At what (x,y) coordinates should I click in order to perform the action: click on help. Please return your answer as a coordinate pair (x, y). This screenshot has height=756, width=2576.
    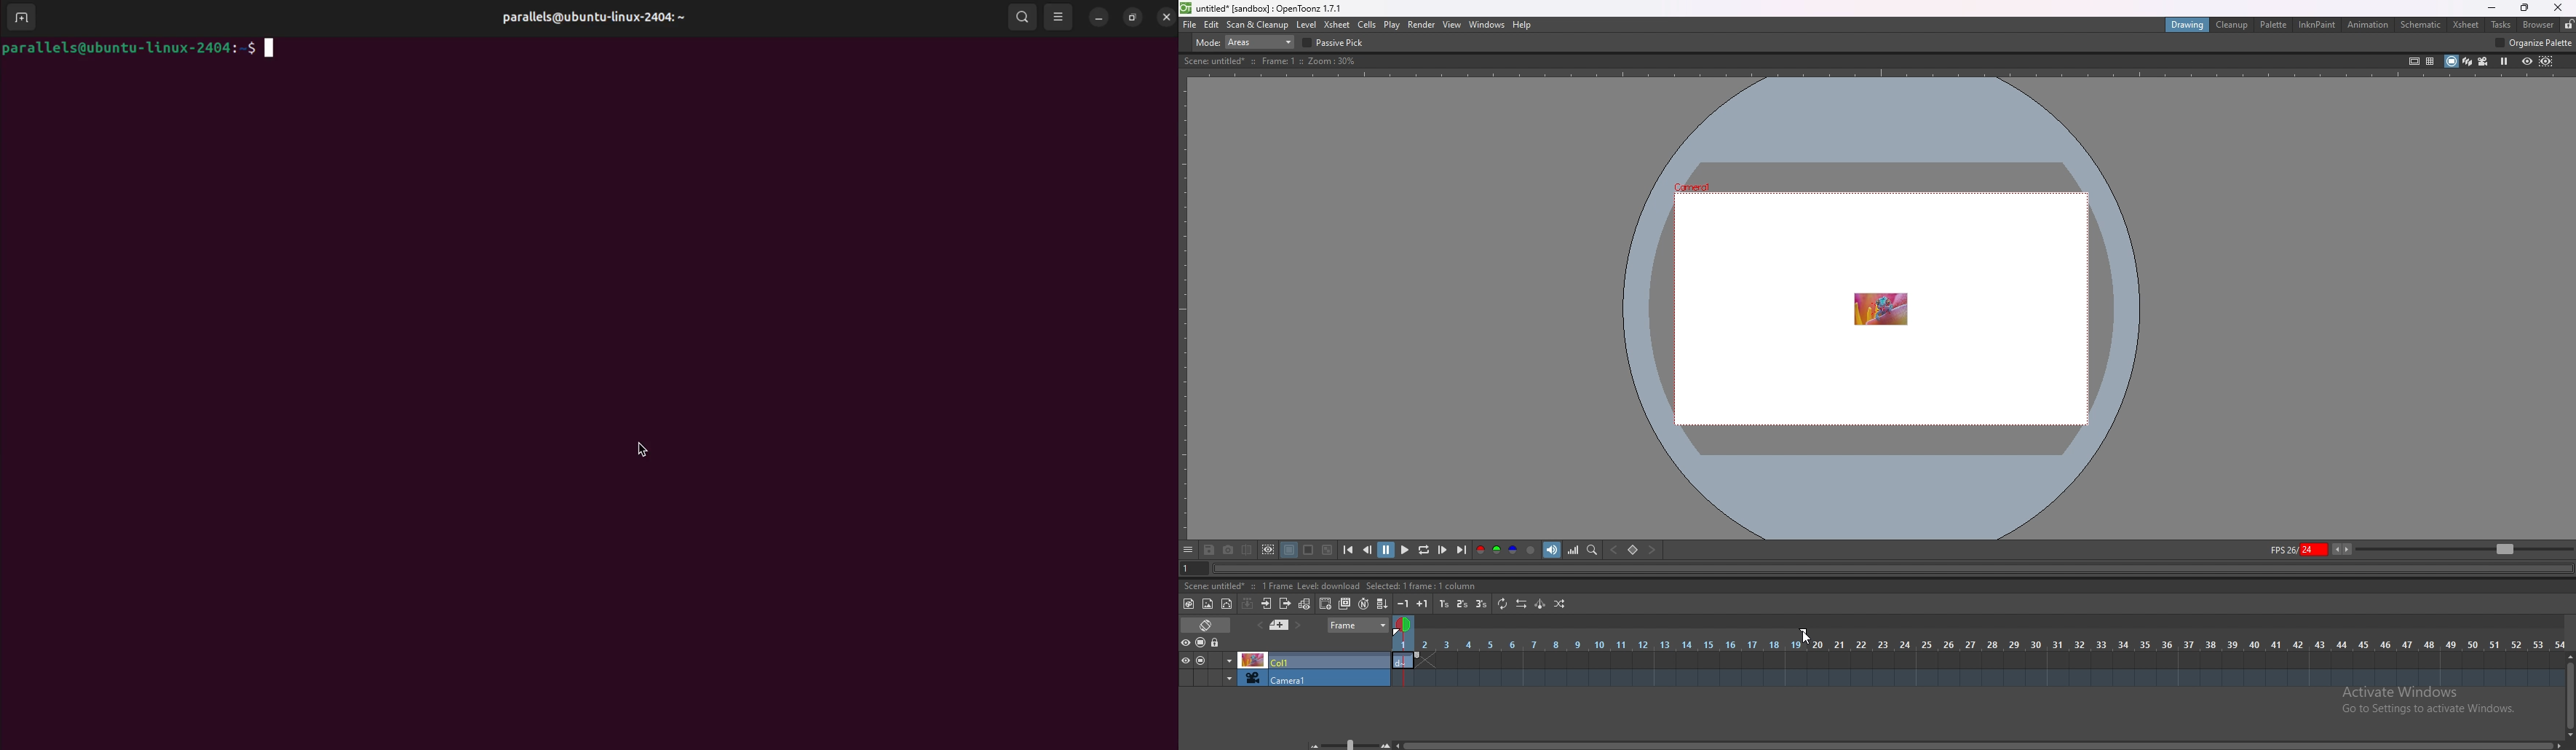
    Looking at the image, I should click on (1521, 25).